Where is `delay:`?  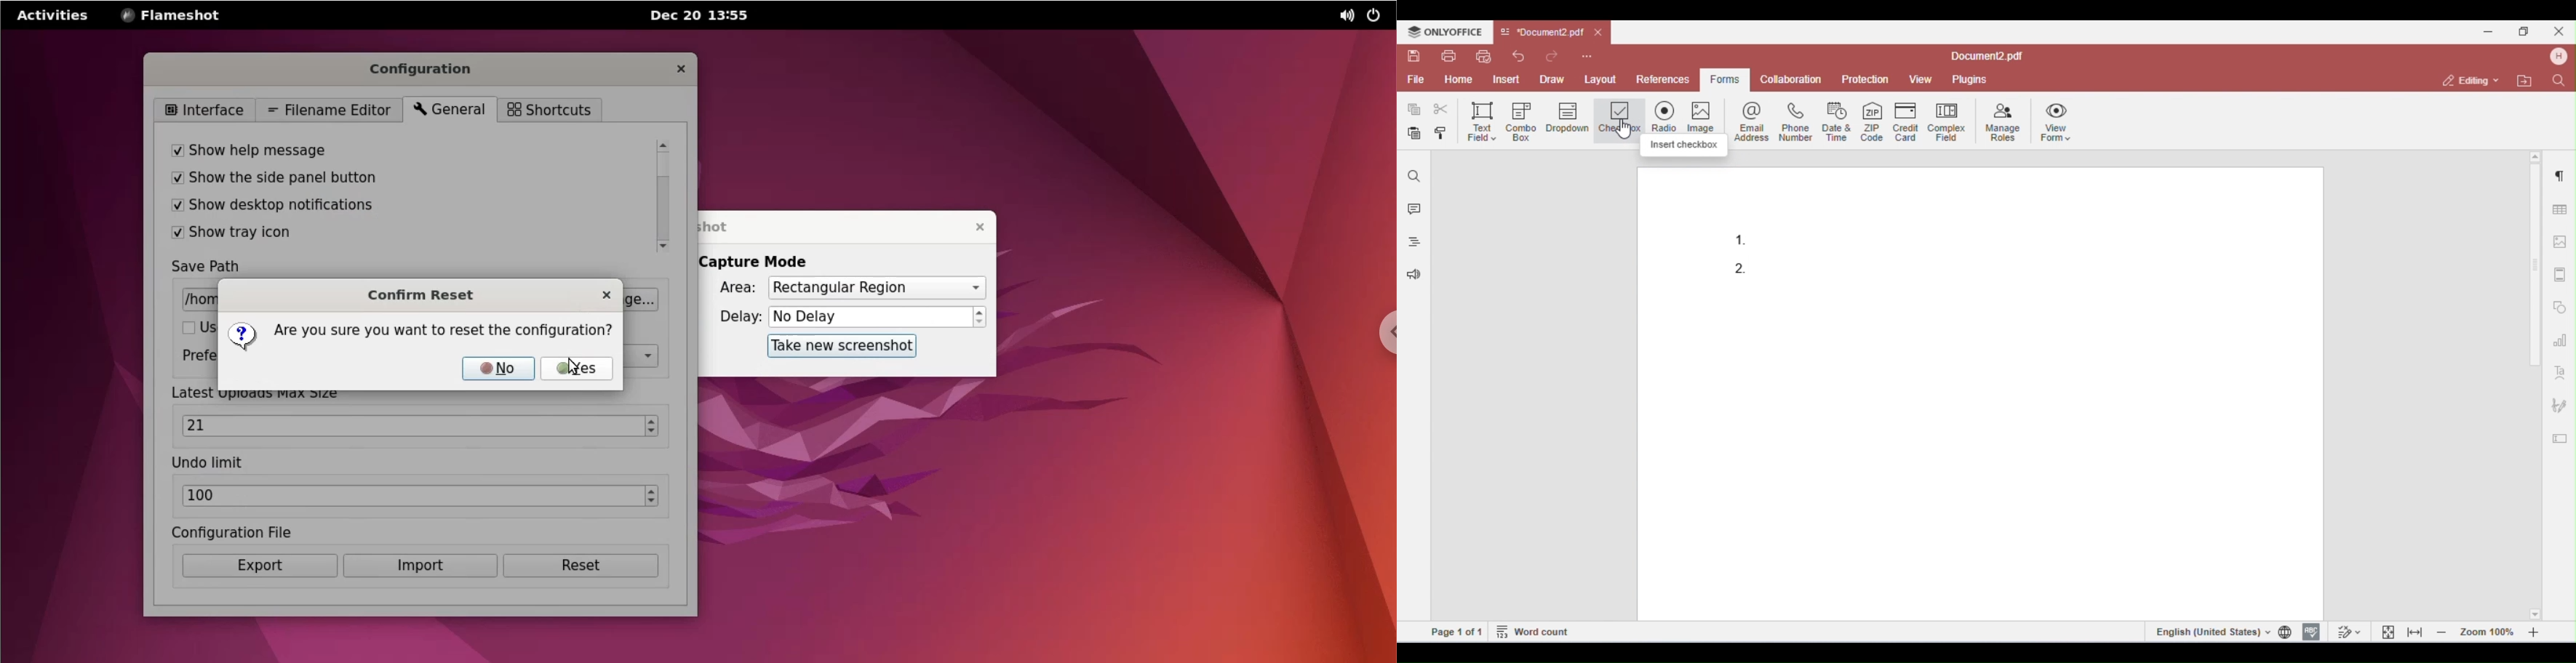 delay: is located at coordinates (733, 316).